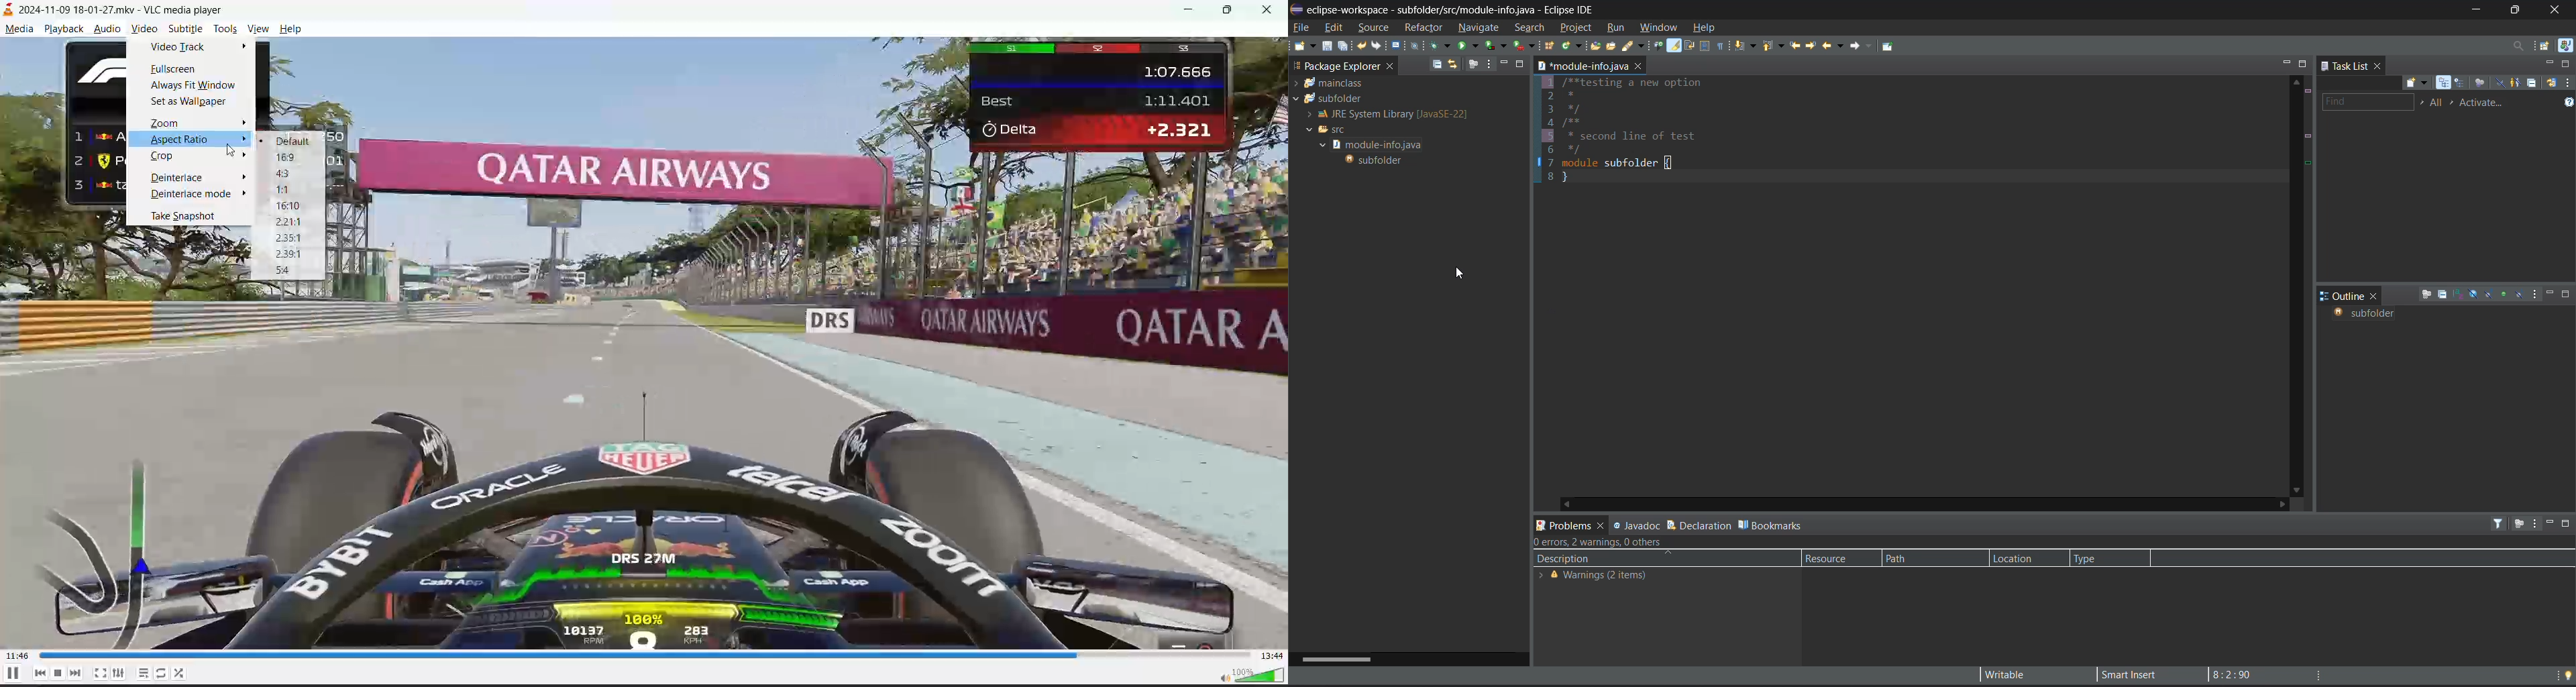 This screenshot has height=700, width=2576. What do you see at coordinates (111, 30) in the screenshot?
I see `audio` at bounding box center [111, 30].